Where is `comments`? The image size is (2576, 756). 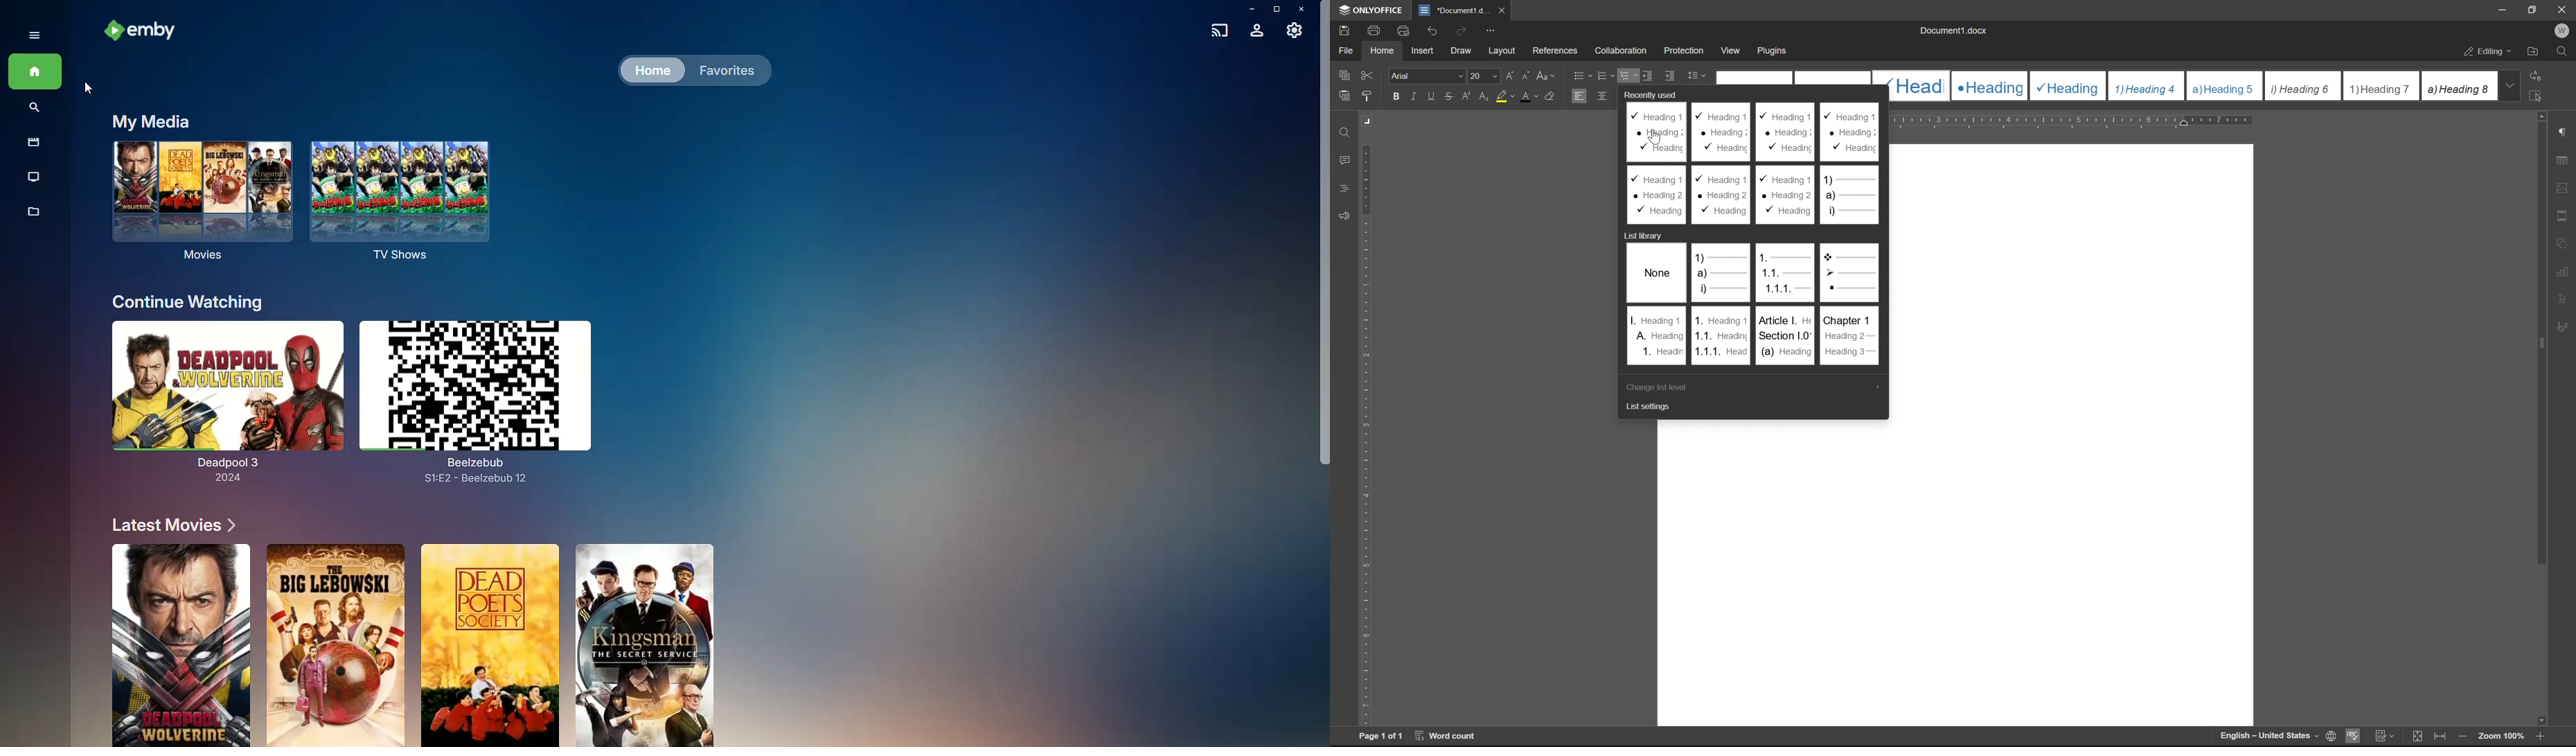
comments is located at coordinates (1346, 161).